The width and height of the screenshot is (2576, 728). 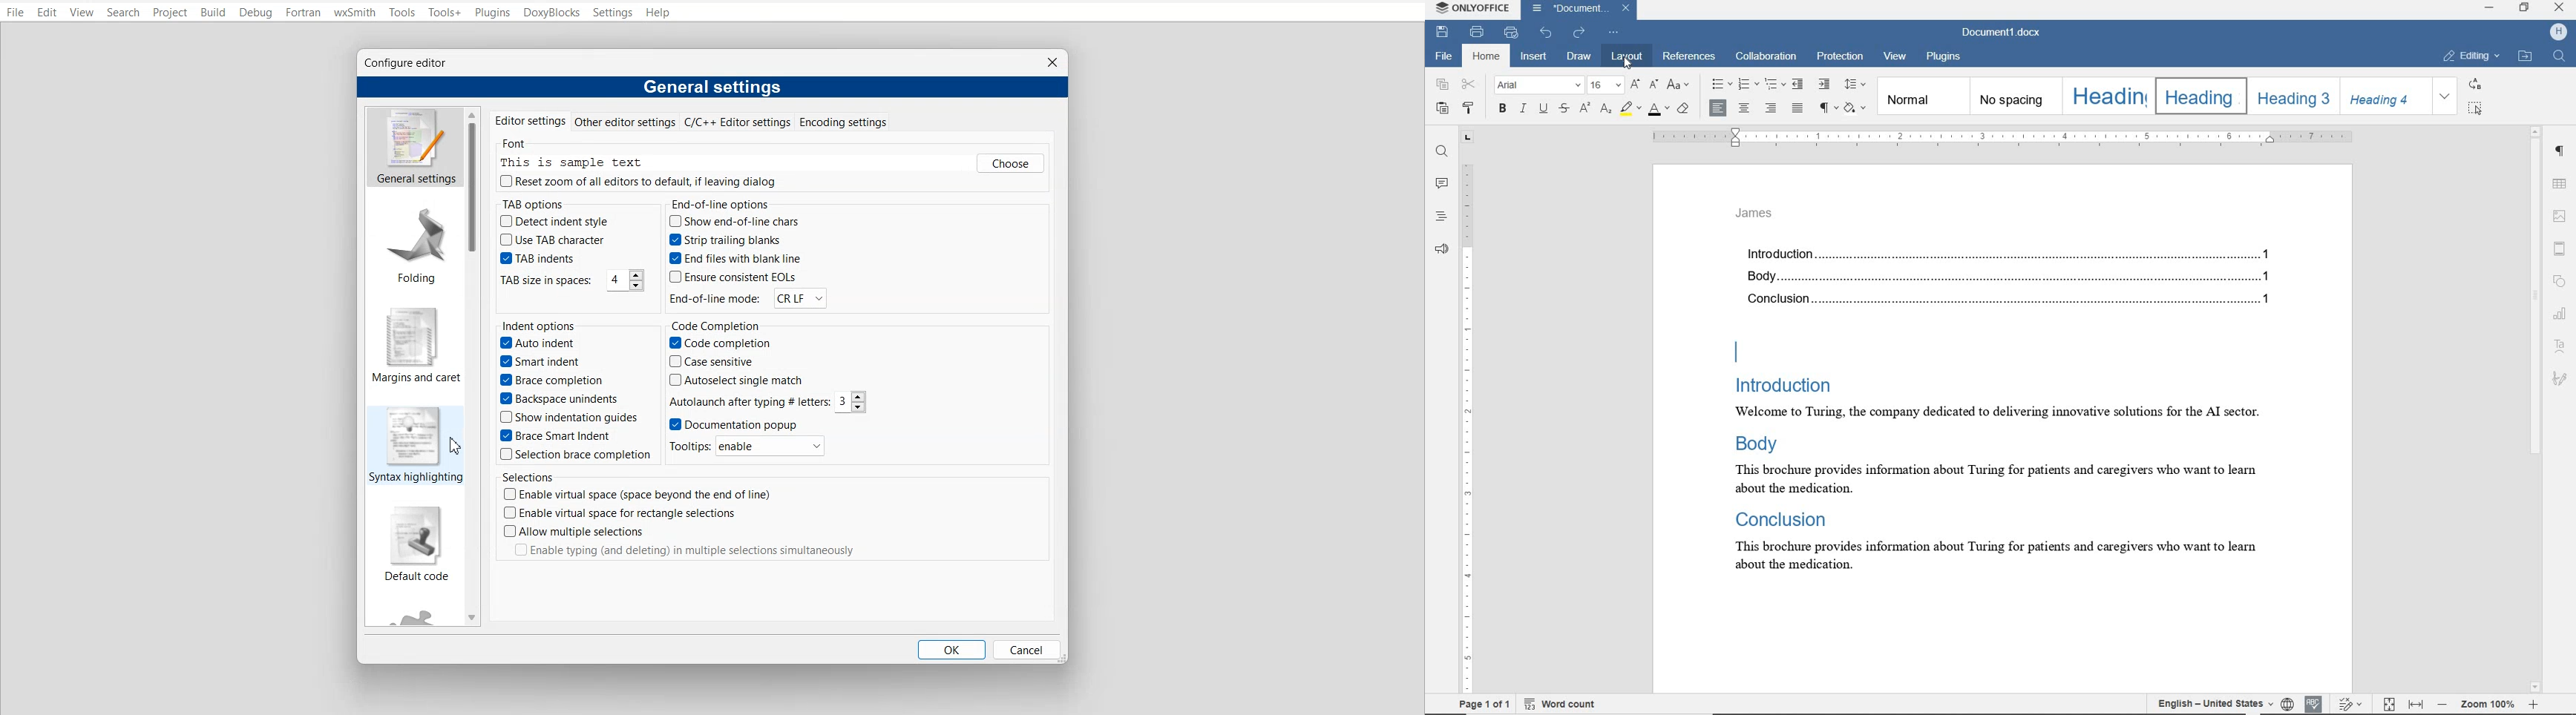 What do you see at coordinates (639, 182) in the screenshot?
I see `Reset zoom of all editors to default, if leaving dialog` at bounding box center [639, 182].